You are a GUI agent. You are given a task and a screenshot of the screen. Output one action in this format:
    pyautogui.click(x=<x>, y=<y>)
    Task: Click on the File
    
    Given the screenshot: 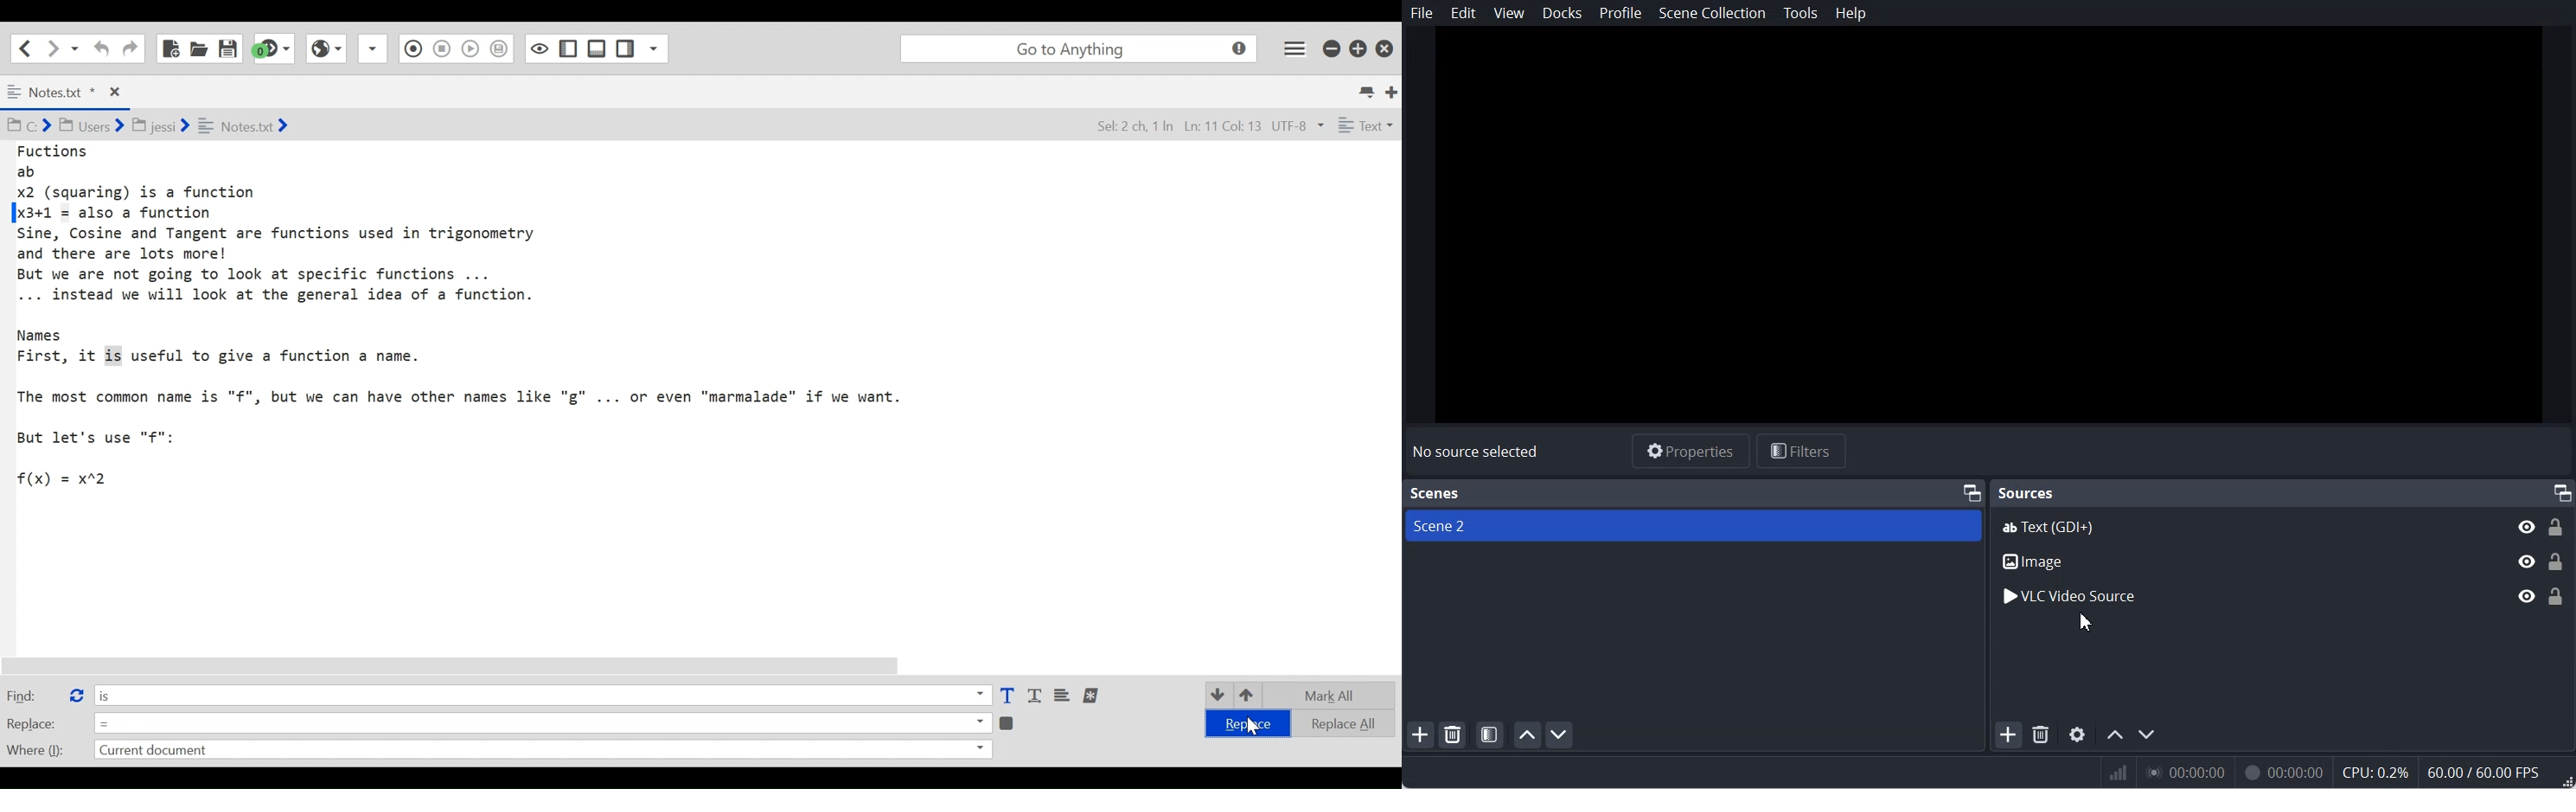 What is the action you would take?
    pyautogui.click(x=1422, y=13)
    